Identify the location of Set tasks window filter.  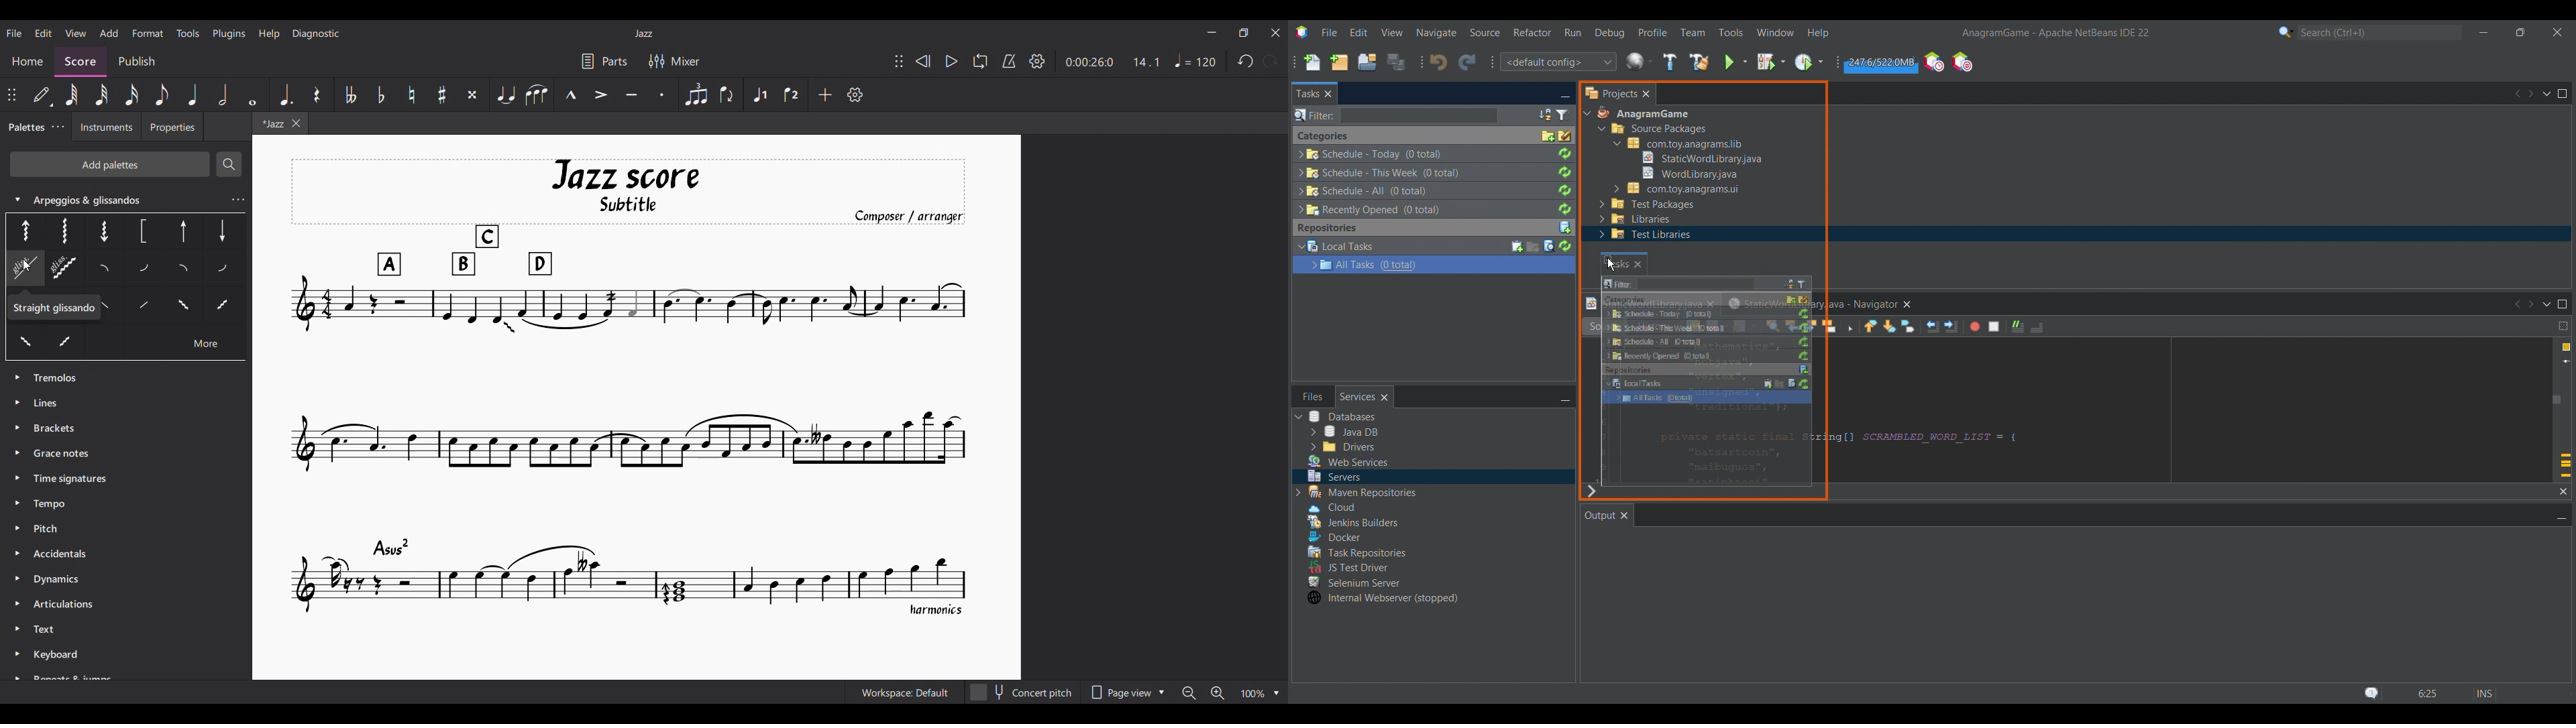
(1563, 115).